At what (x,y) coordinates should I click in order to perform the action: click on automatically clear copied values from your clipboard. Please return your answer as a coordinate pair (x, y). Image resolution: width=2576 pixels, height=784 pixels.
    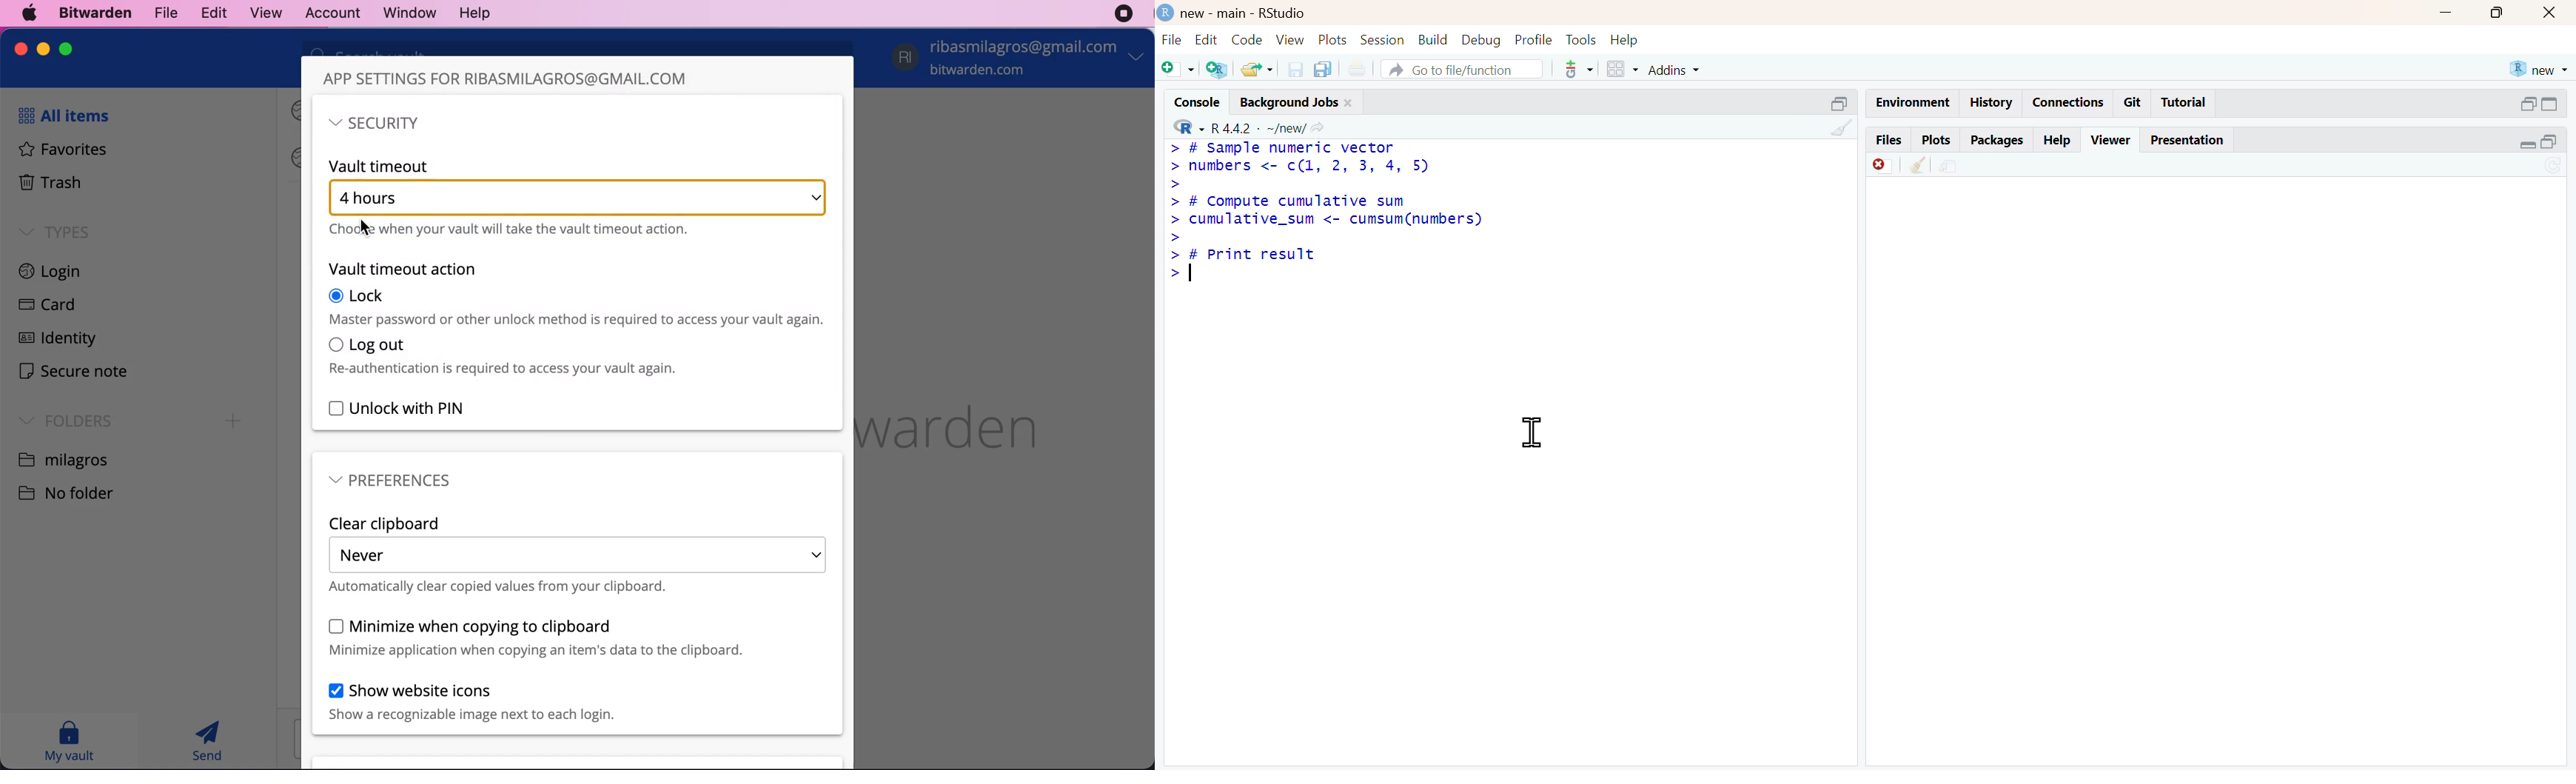
    Looking at the image, I should click on (499, 587).